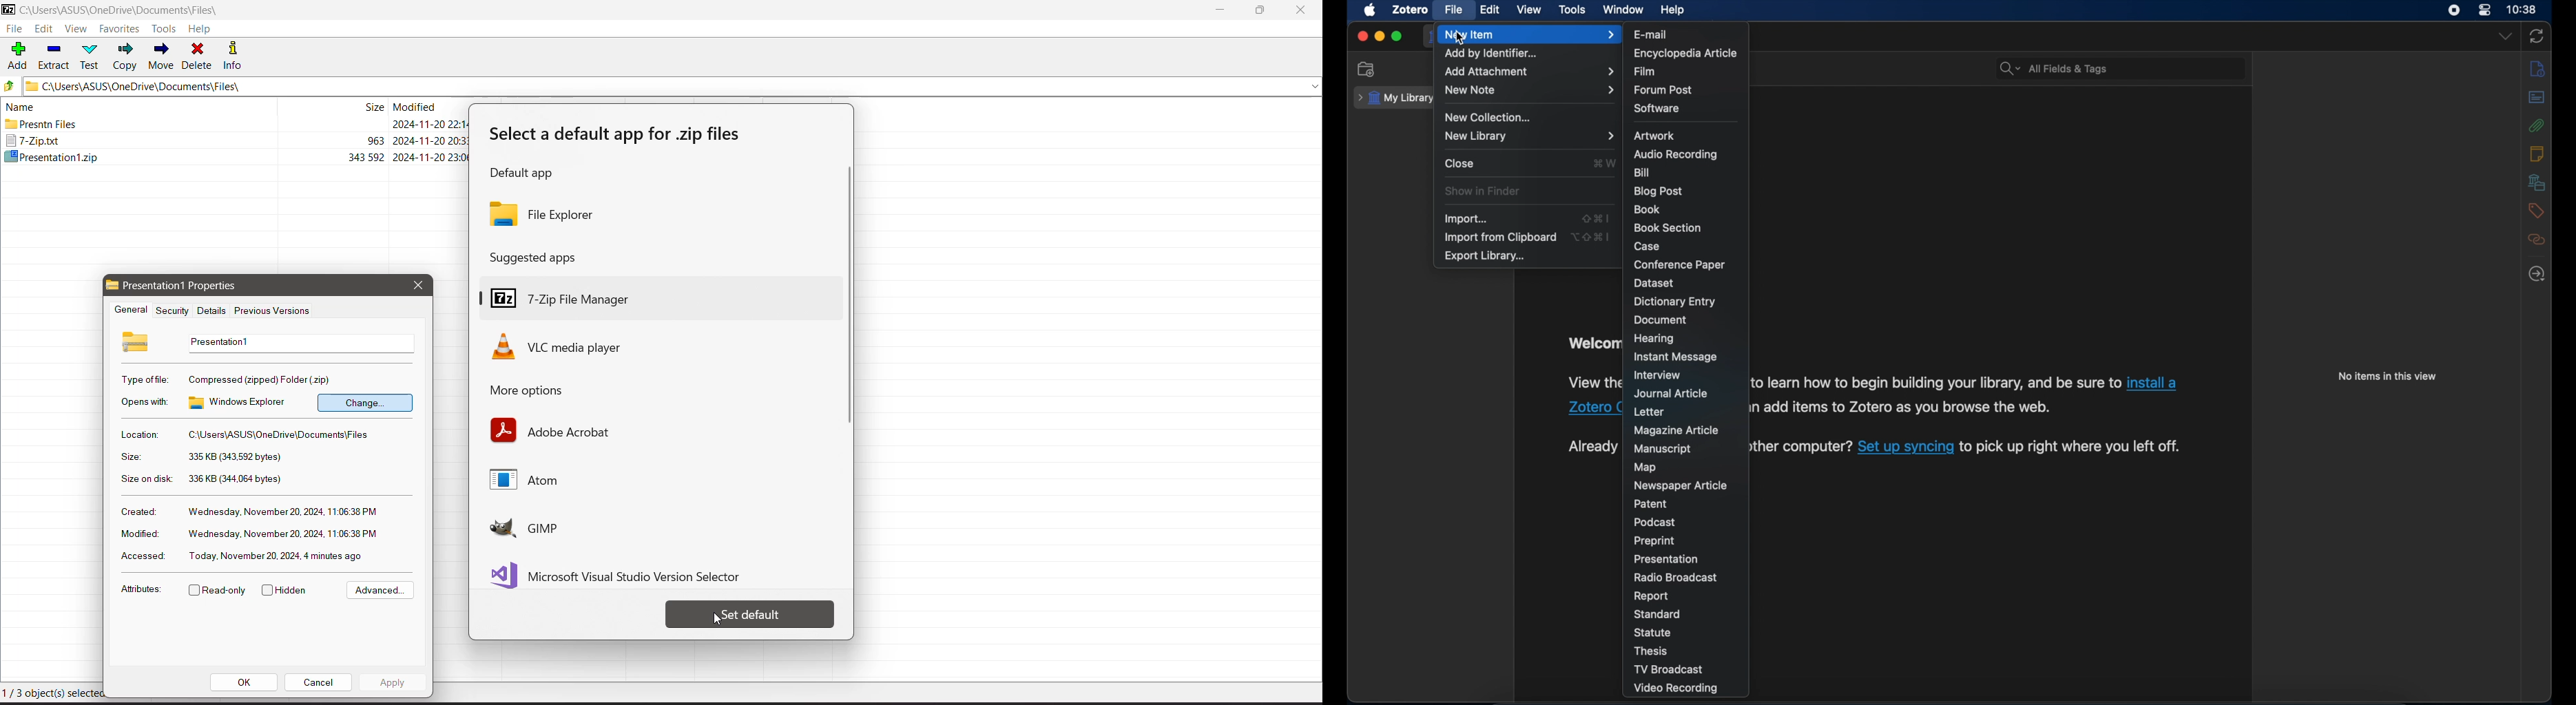 This screenshot has width=2576, height=728. What do you see at coordinates (1679, 689) in the screenshot?
I see `video recording` at bounding box center [1679, 689].